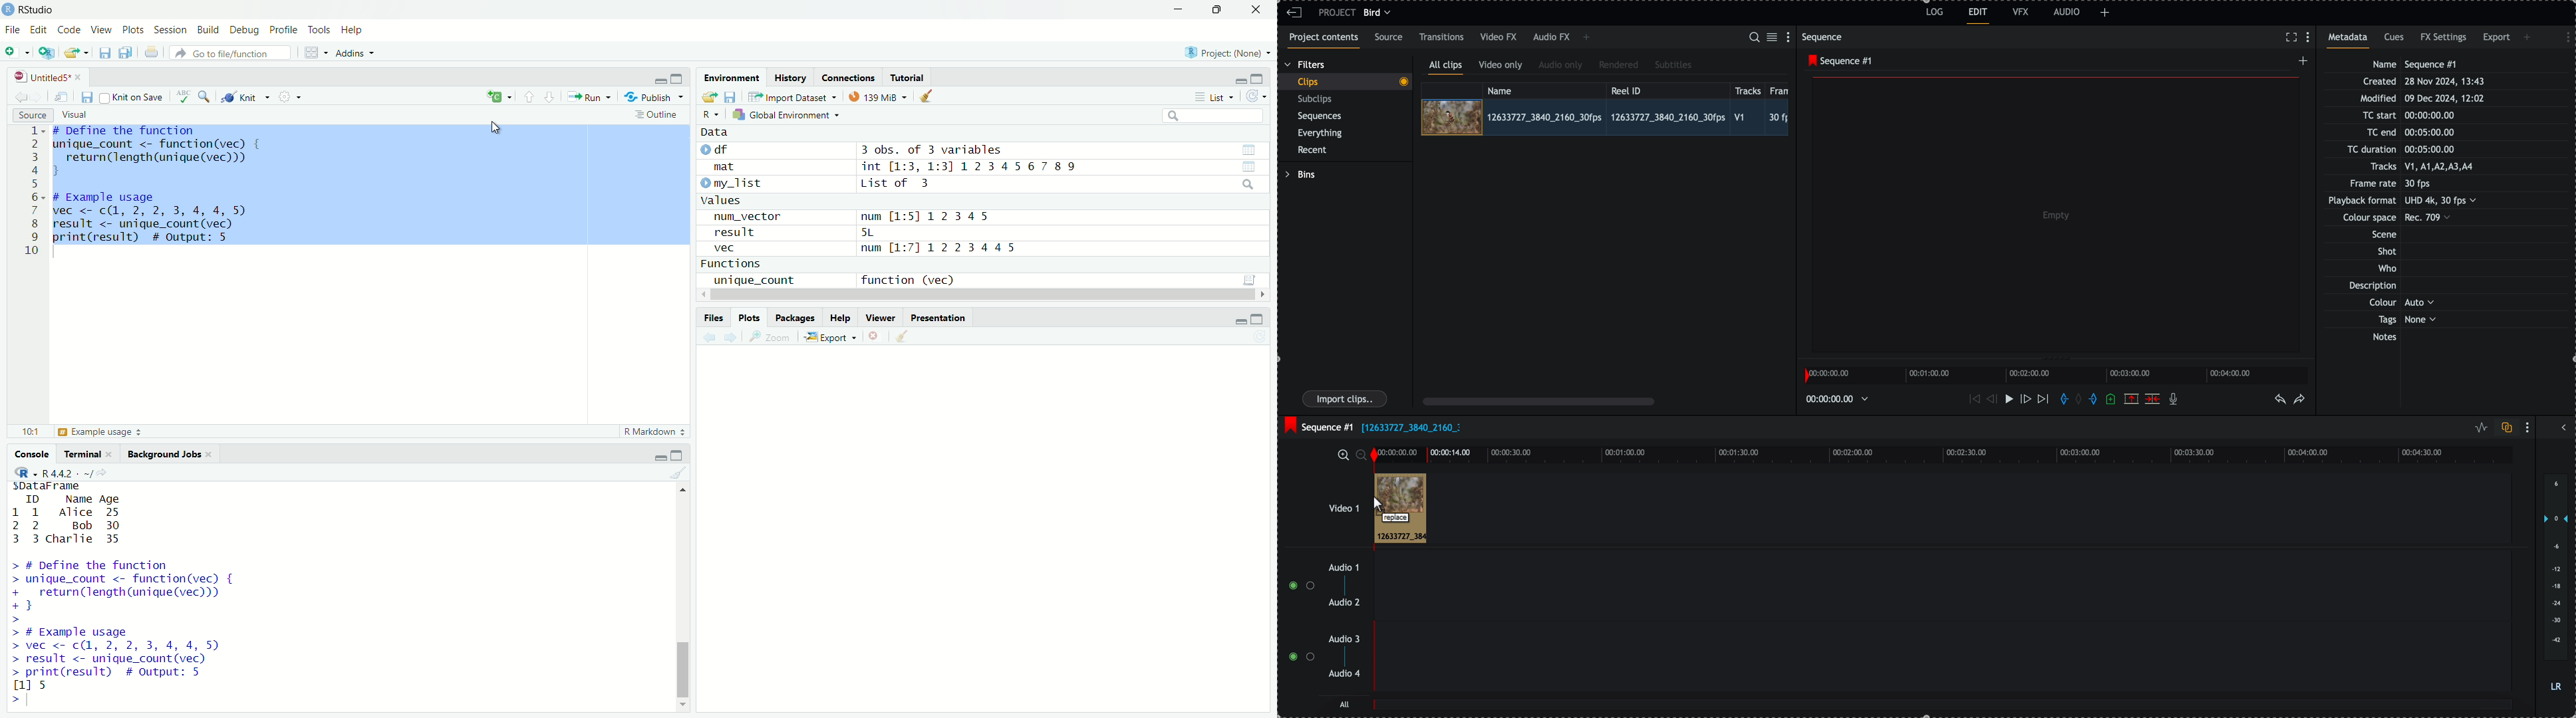  What do you see at coordinates (751, 318) in the screenshot?
I see `Plots` at bounding box center [751, 318].